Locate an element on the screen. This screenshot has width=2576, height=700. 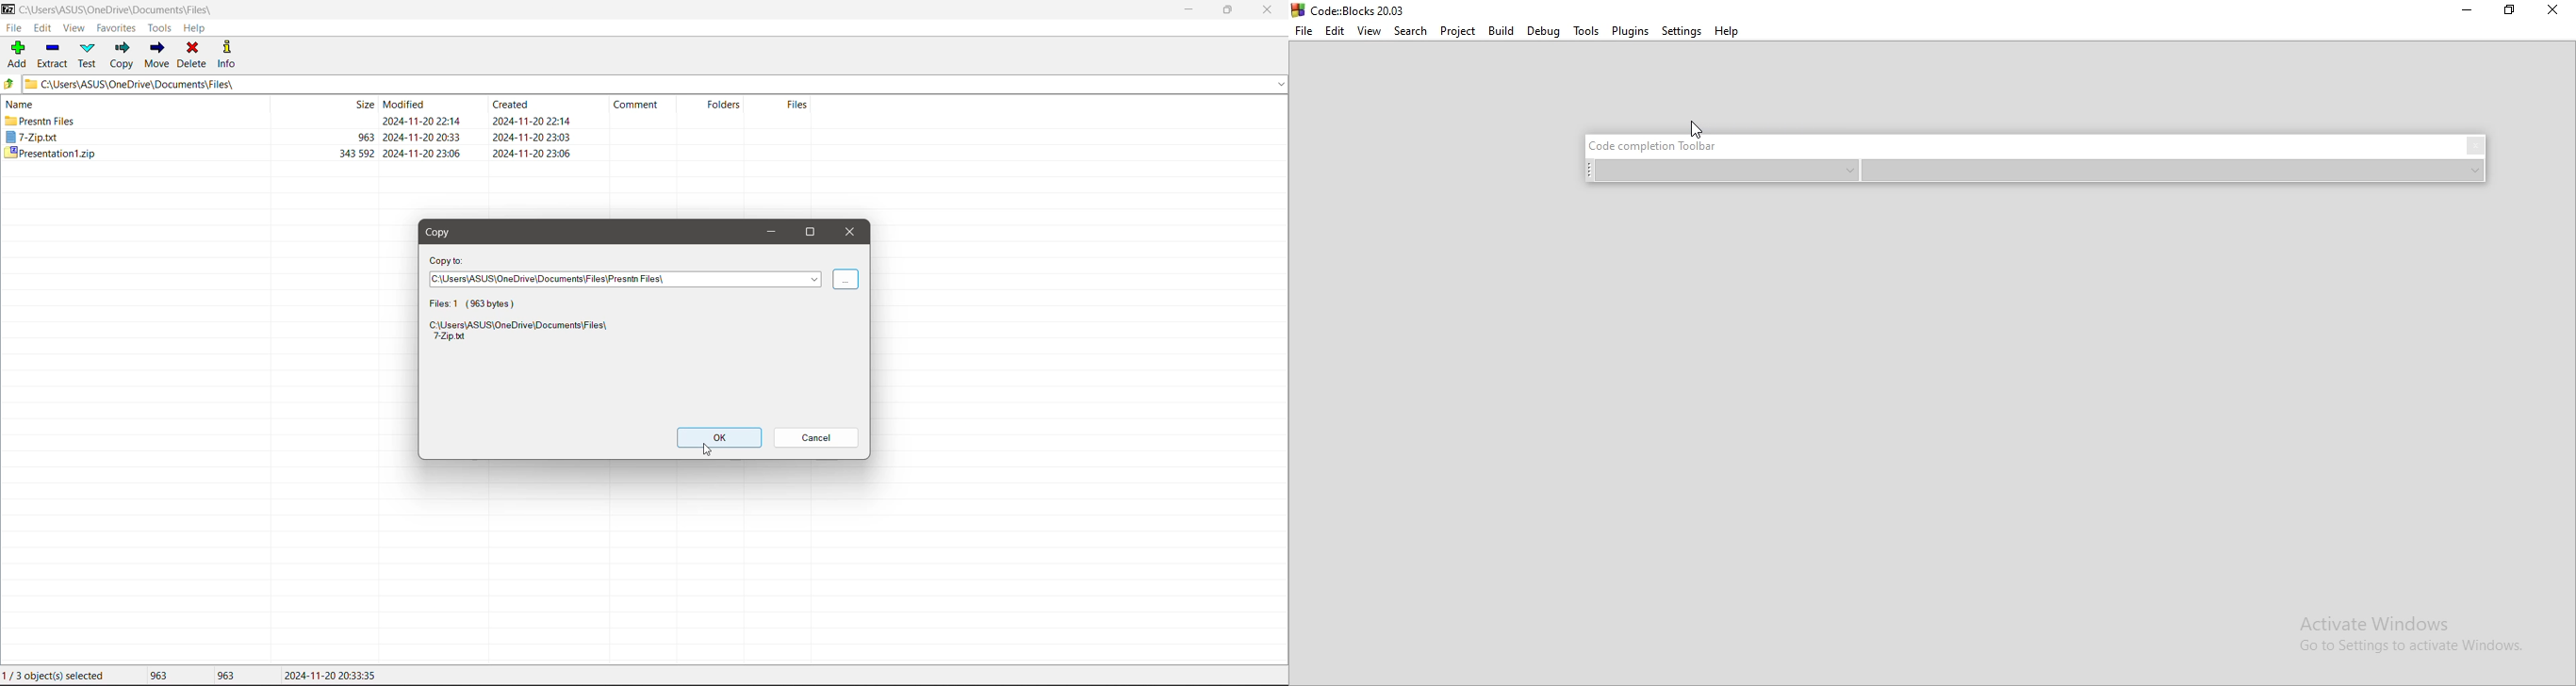
Total size of file(s) selected is located at coordinates (155, 676).